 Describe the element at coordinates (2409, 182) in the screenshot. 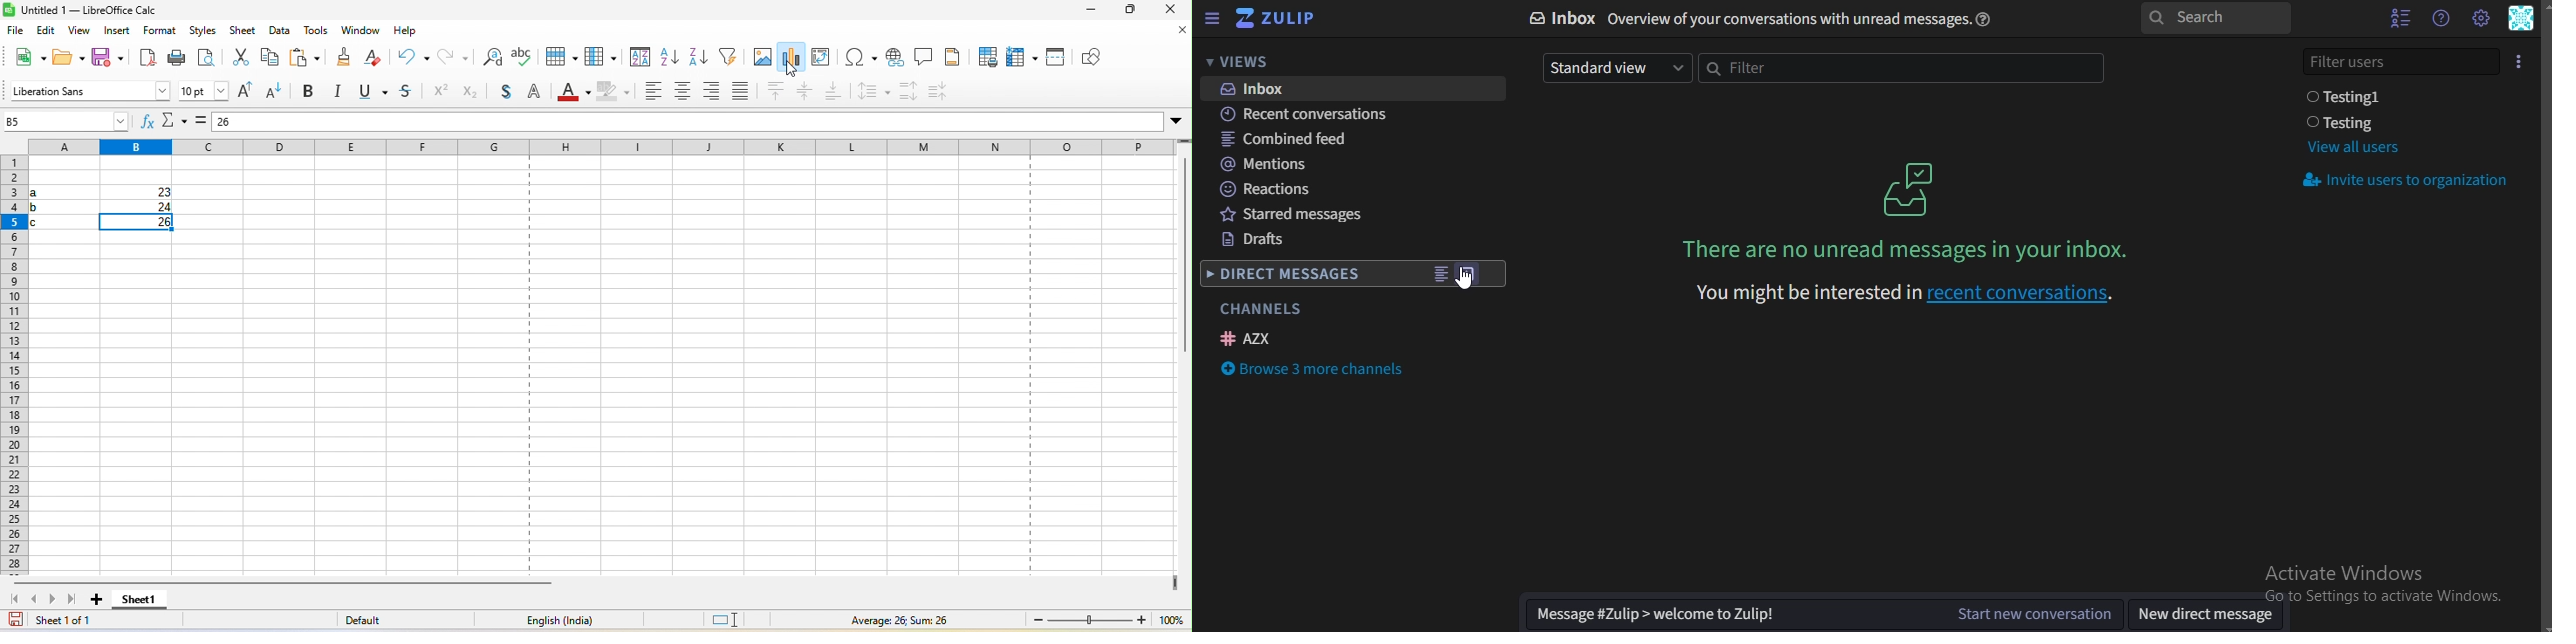

I see `invite users to organization` at that location.